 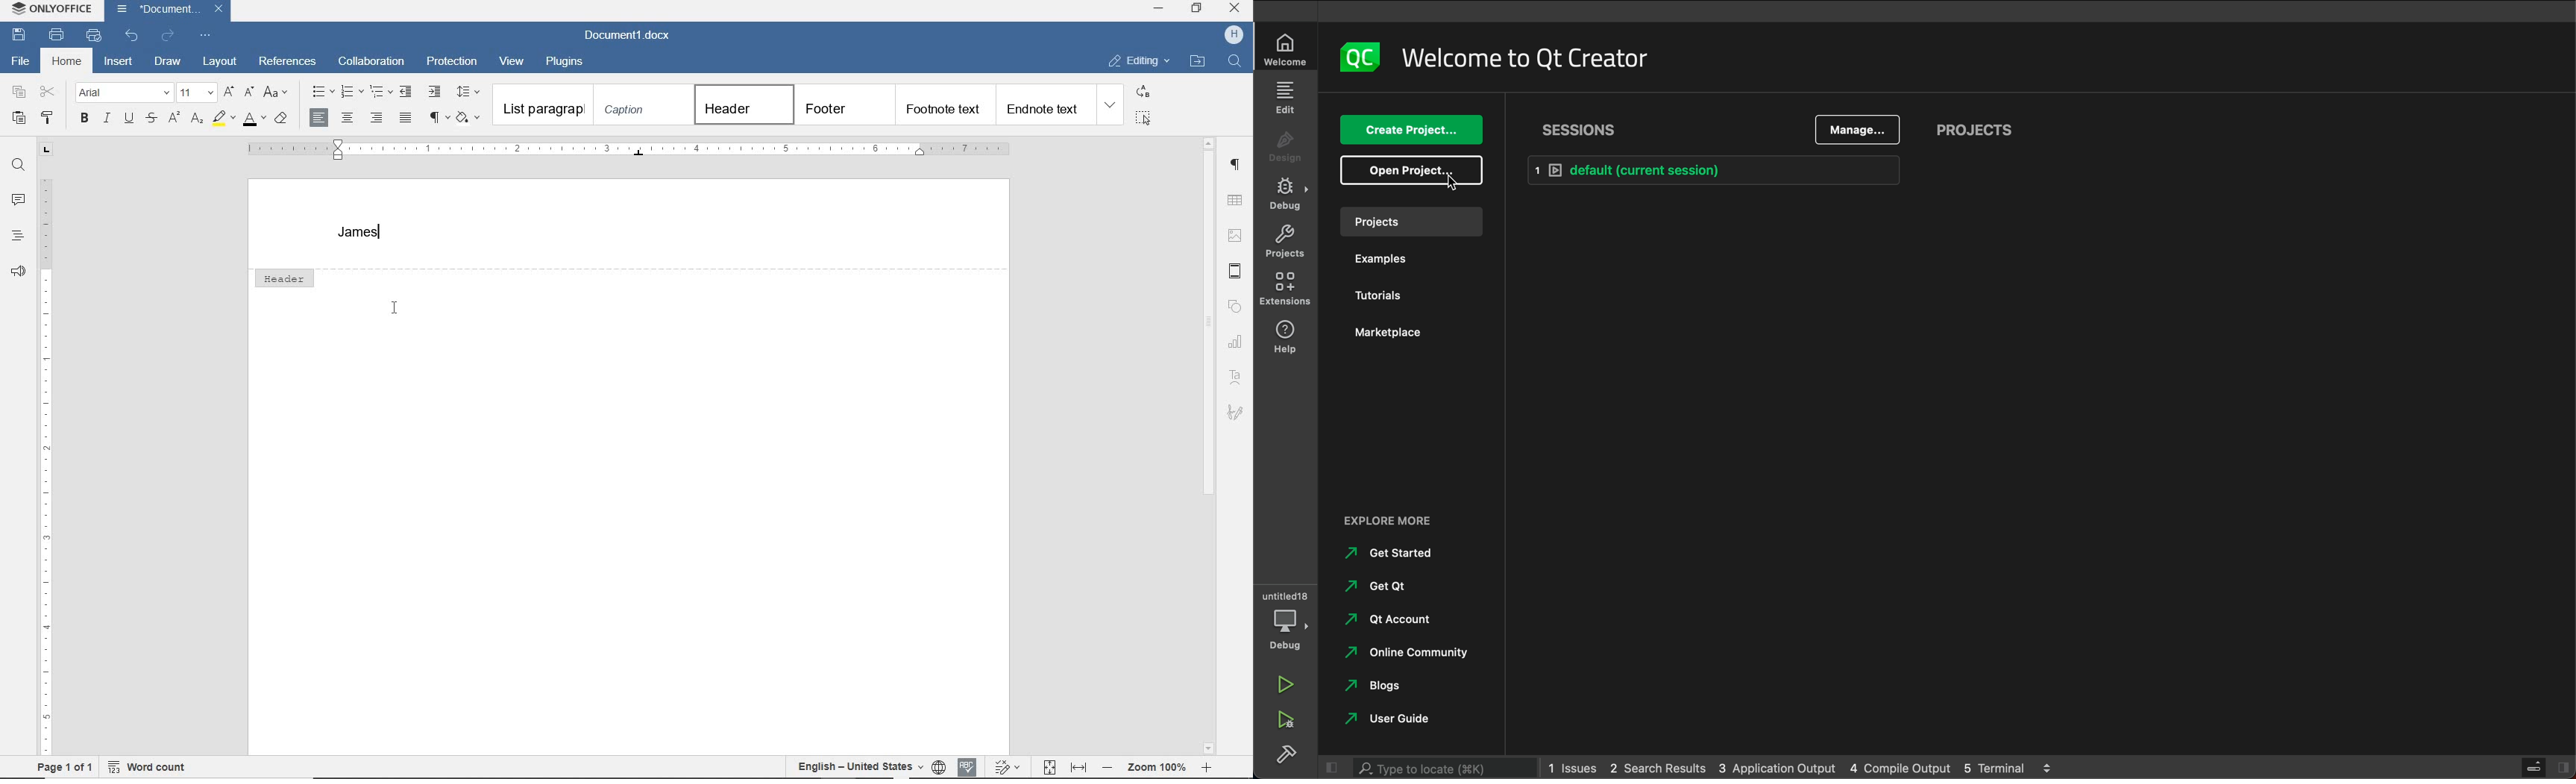 What do you see at coordinates (152, 119) in the screenshot?
I see `strikethrough` at bounding box center [152, 119].